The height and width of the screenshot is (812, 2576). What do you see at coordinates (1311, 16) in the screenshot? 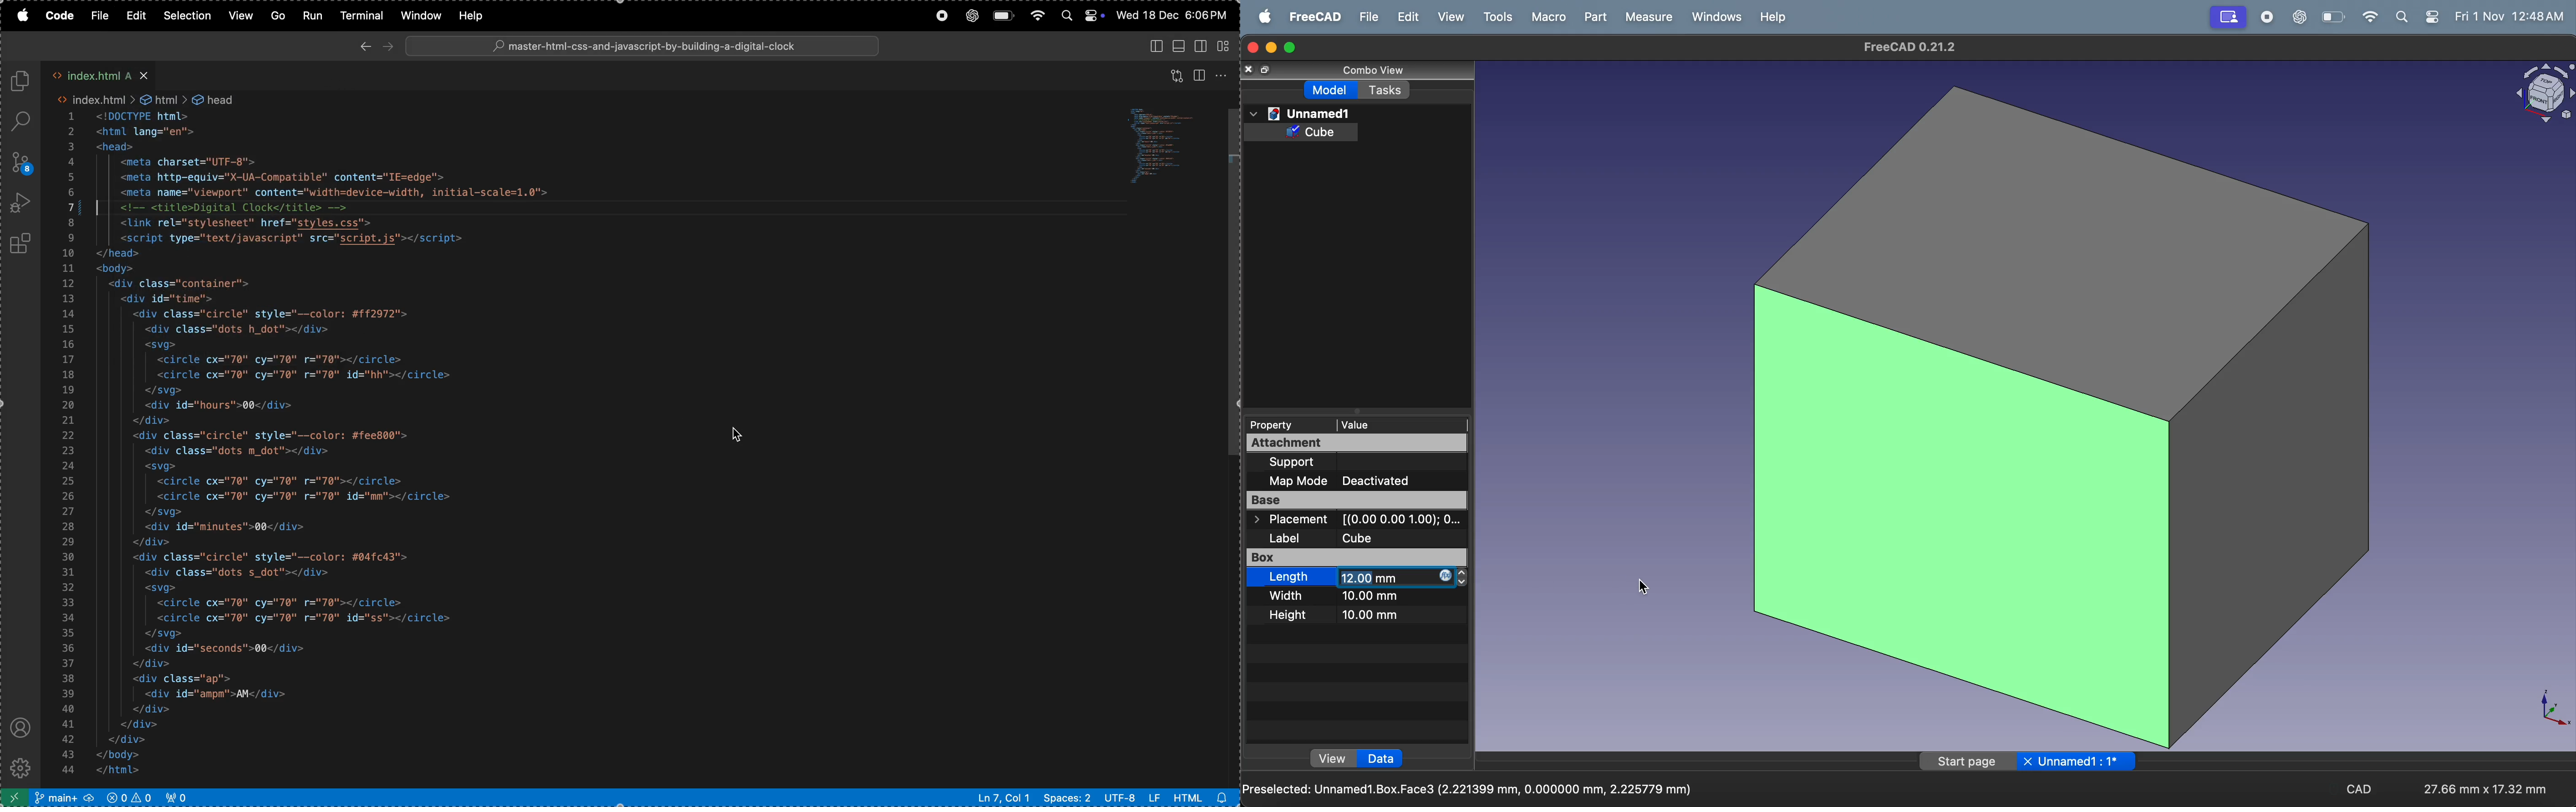
I see `freecad` at bounding box center [1311, 16].